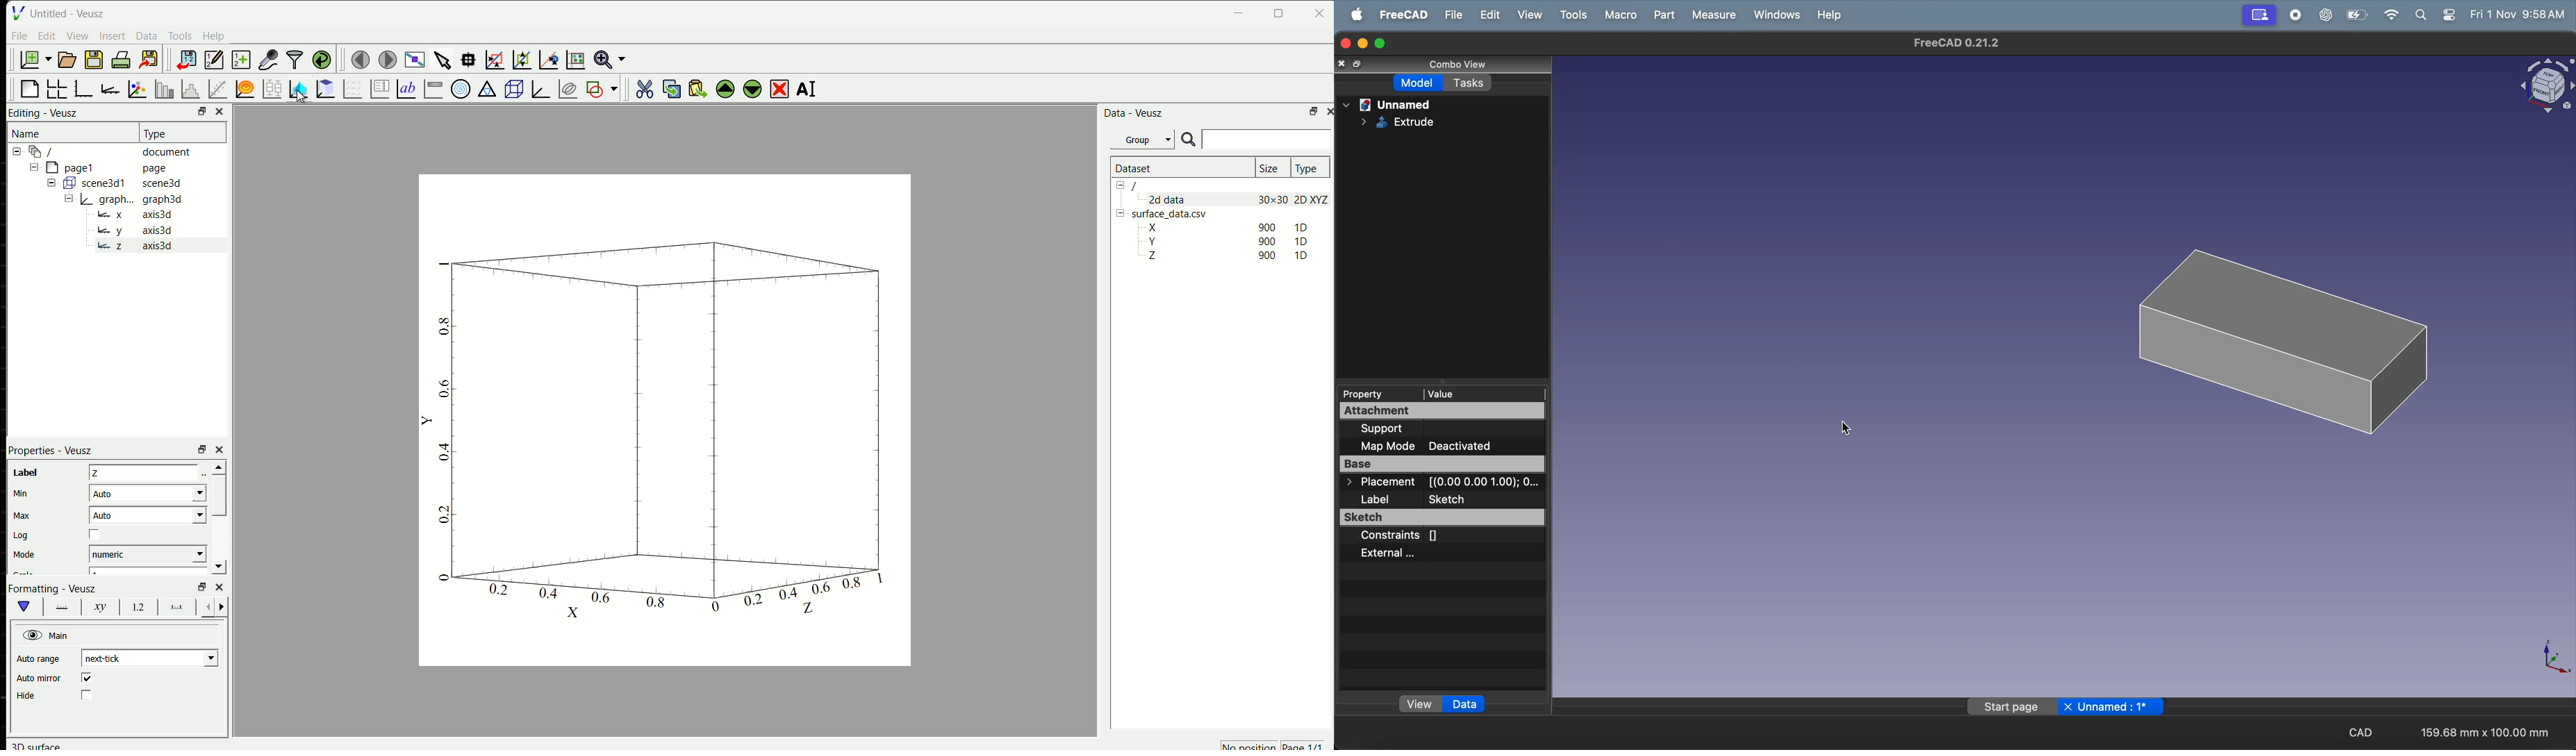 This screenshot has height=756, width=2576. What do you see at coordinates (1446, 499) in the screenshot?
I see `label sketch` at bounding box center [1446, 499].